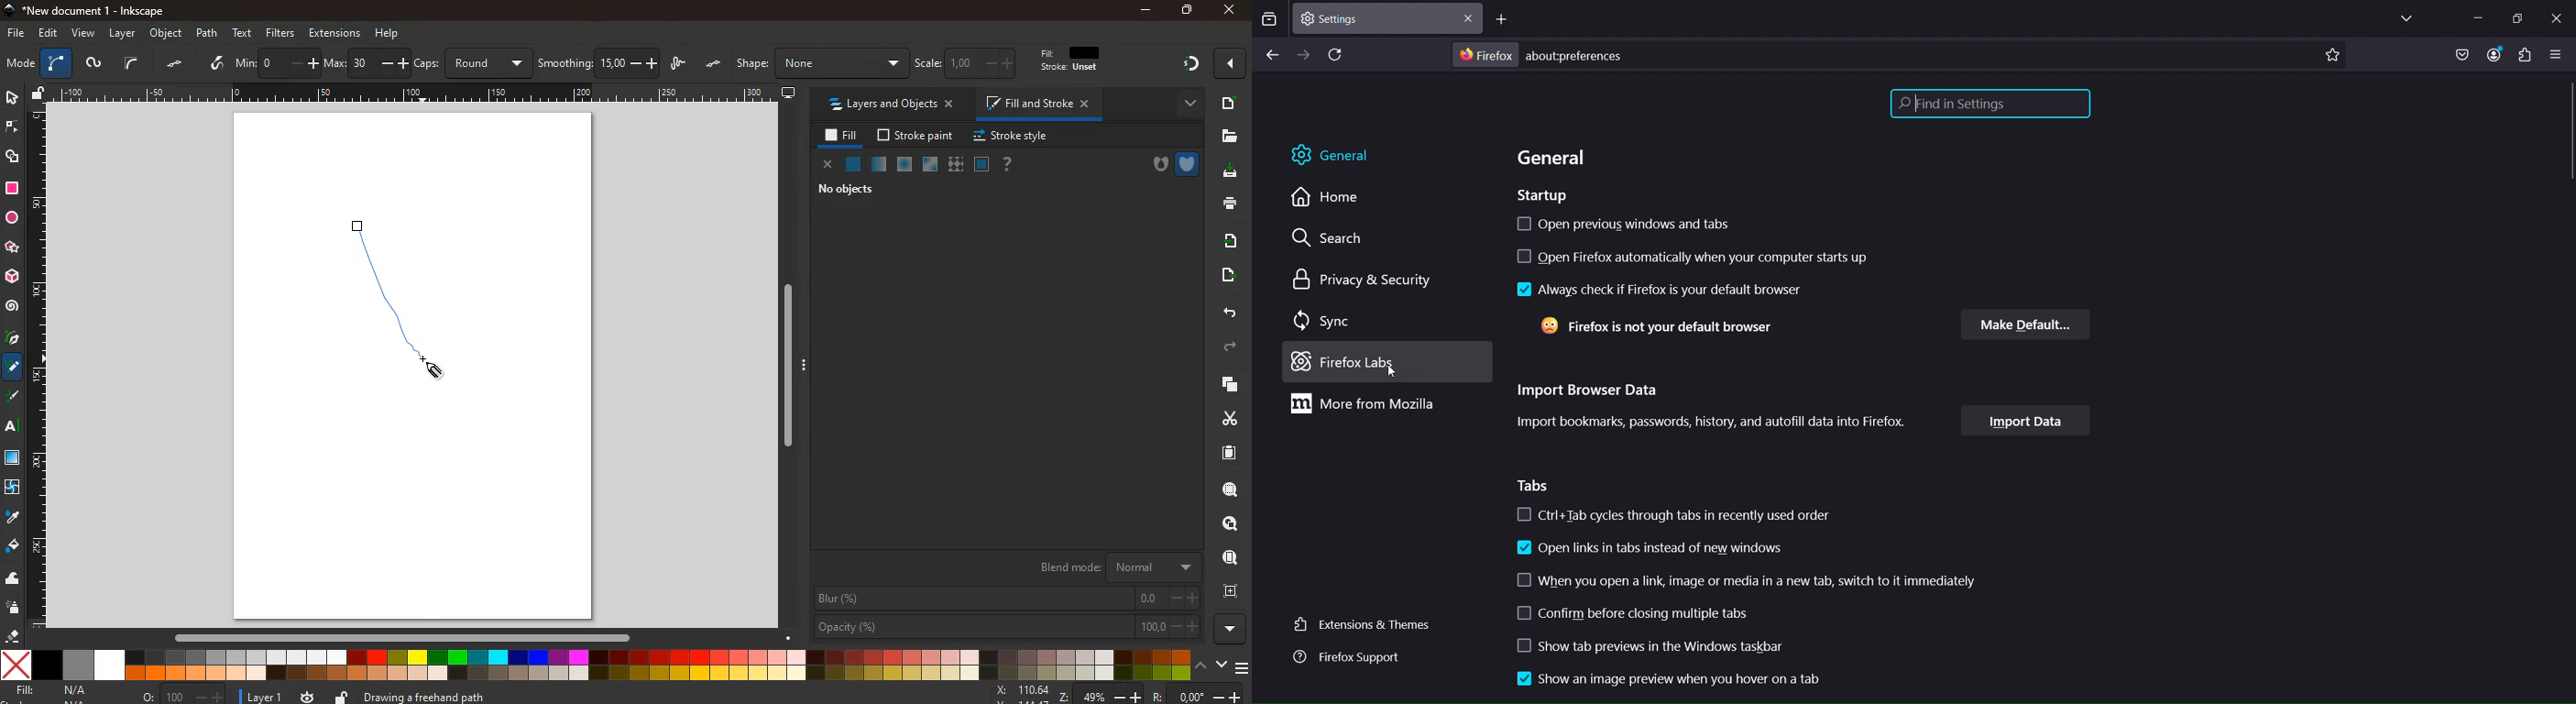 This screenshot has height=728, width=2576. I want to click on make default, so click(2029, 325).